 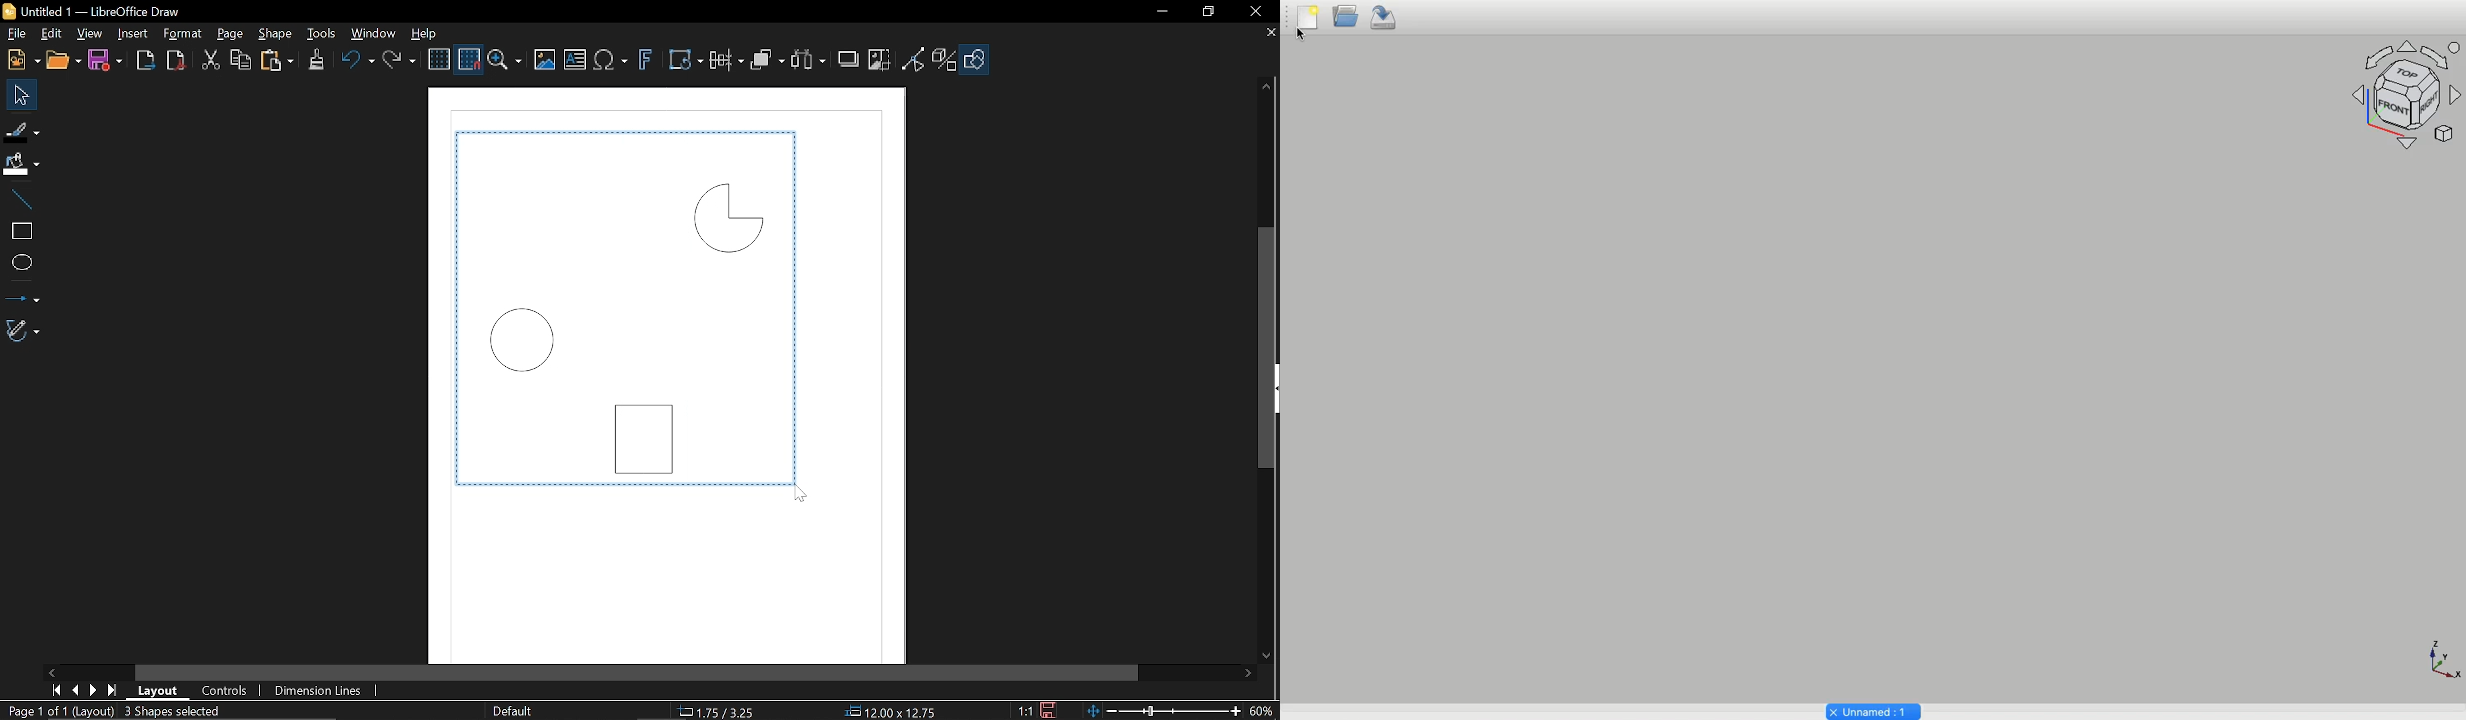 What do you see at coordinates (22, 130) in the screenshot?
I see `Fill line` at bounding box center [22, 130].